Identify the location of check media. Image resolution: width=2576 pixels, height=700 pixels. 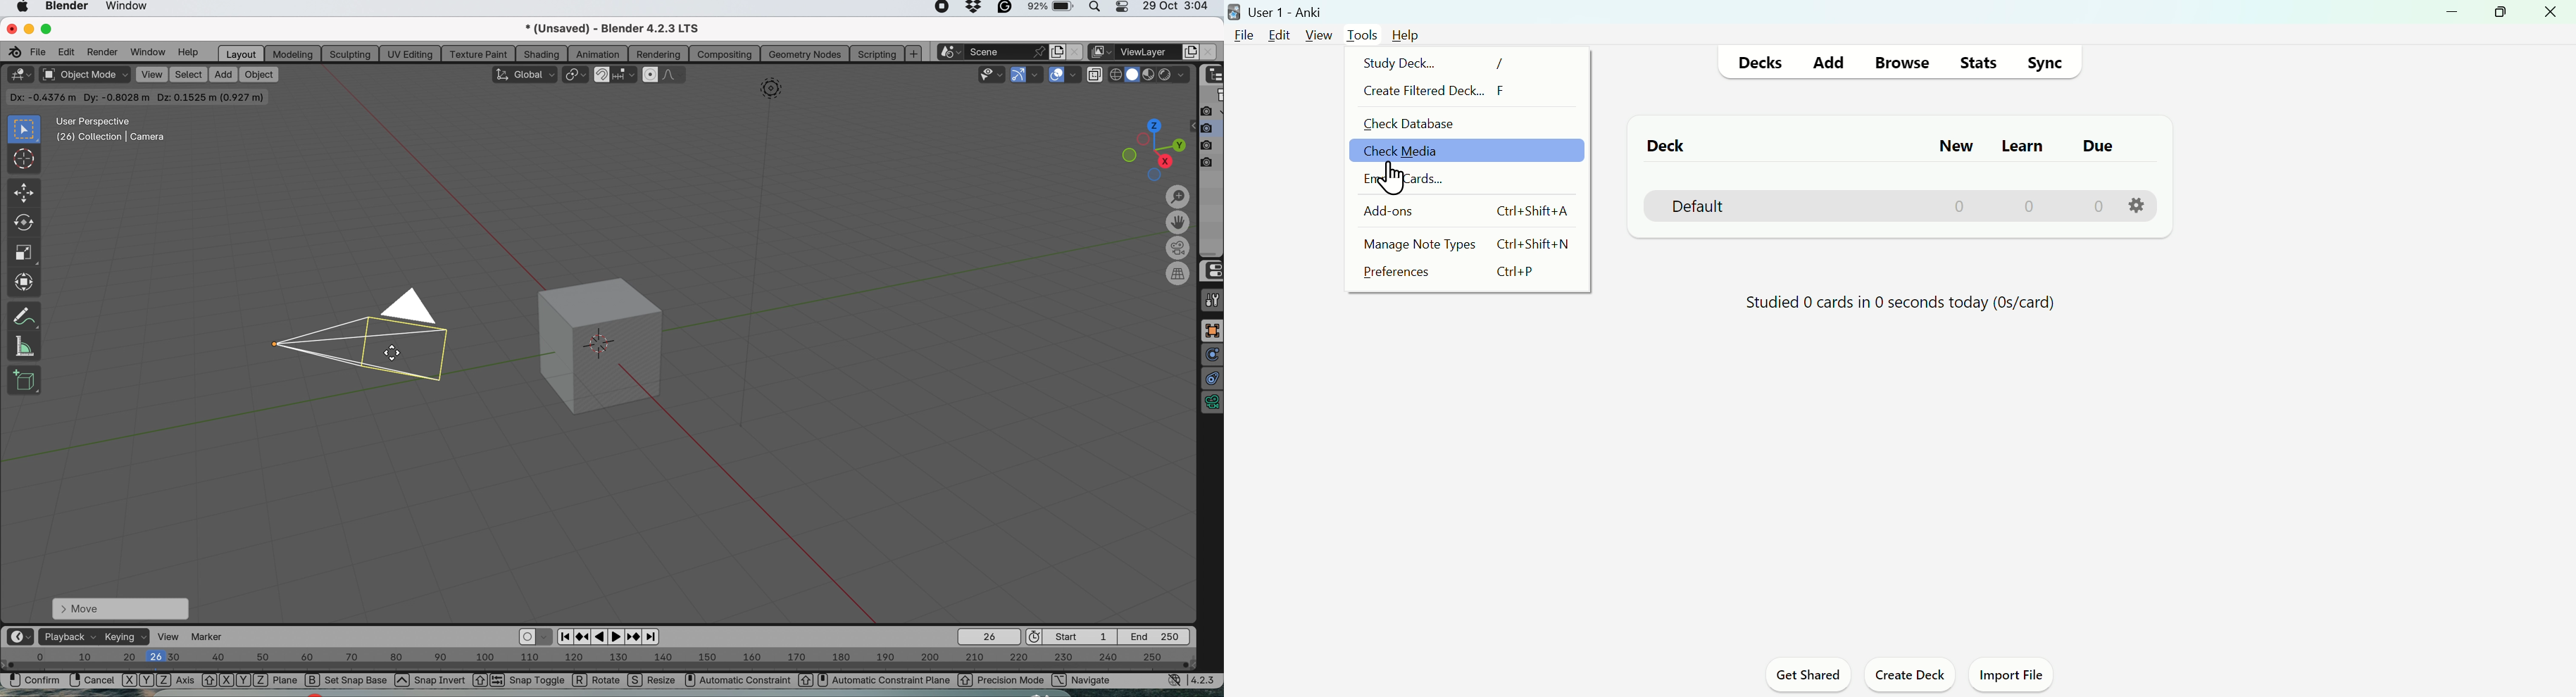
(1404, 151).